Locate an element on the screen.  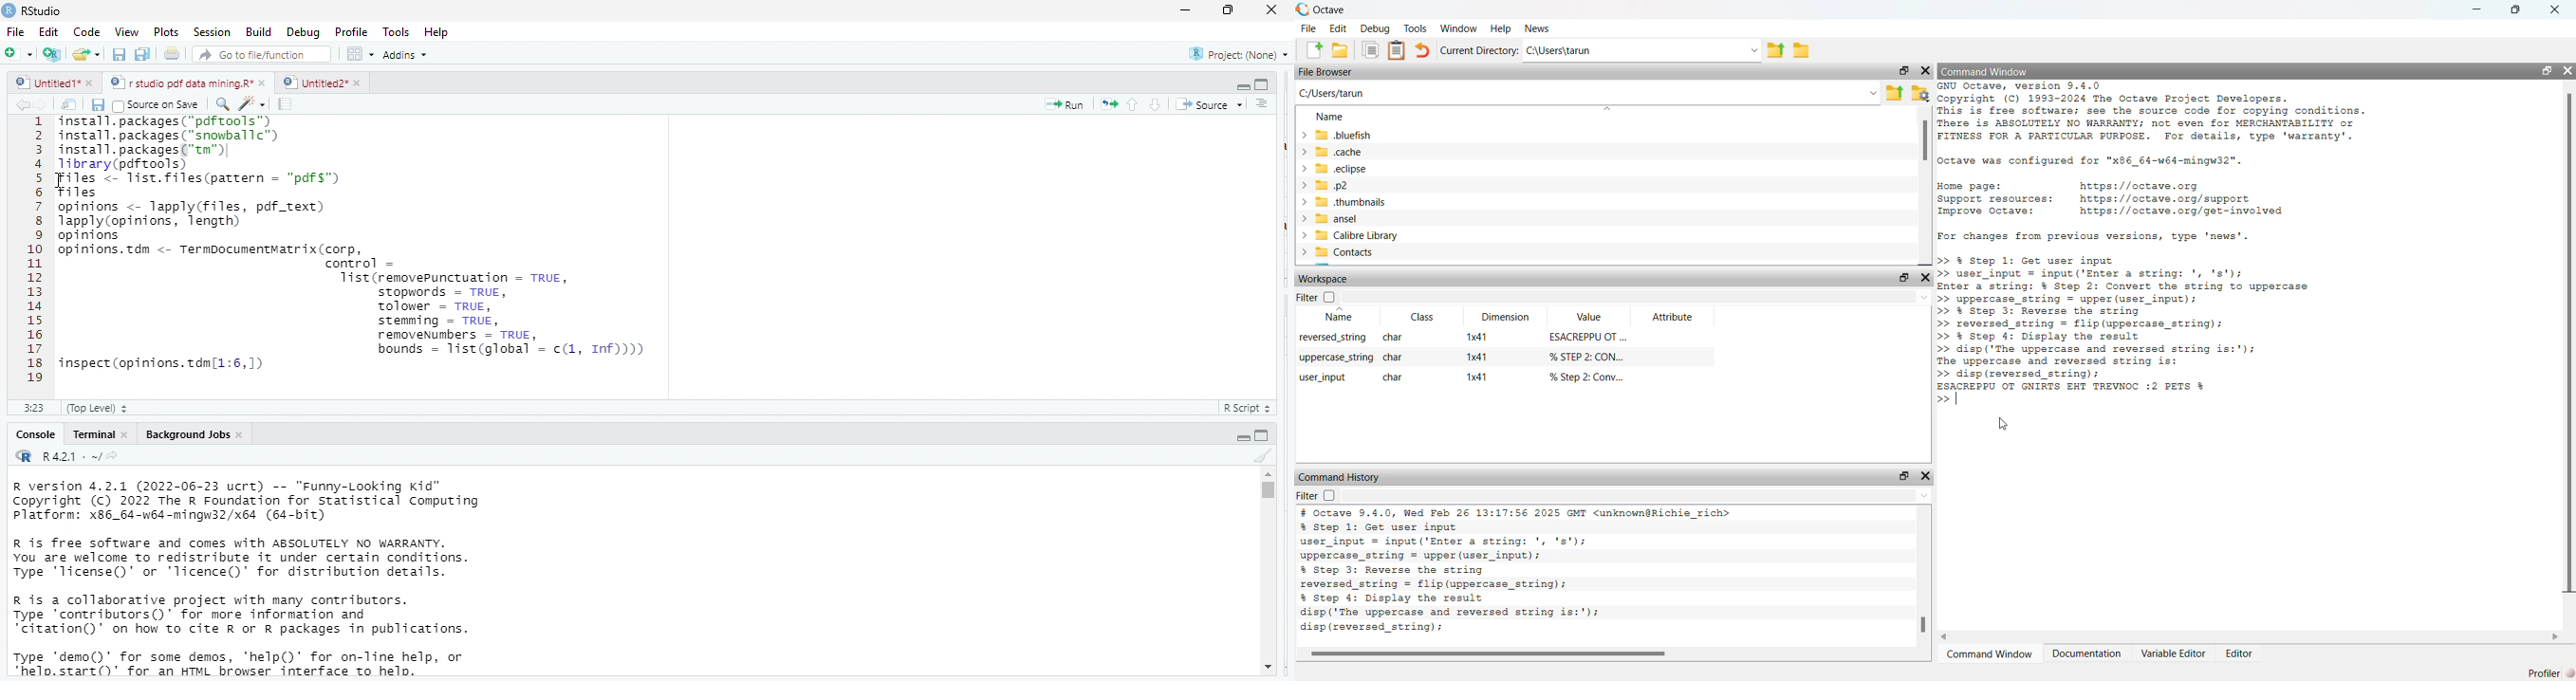
char is located at coordinates (1394, 358).